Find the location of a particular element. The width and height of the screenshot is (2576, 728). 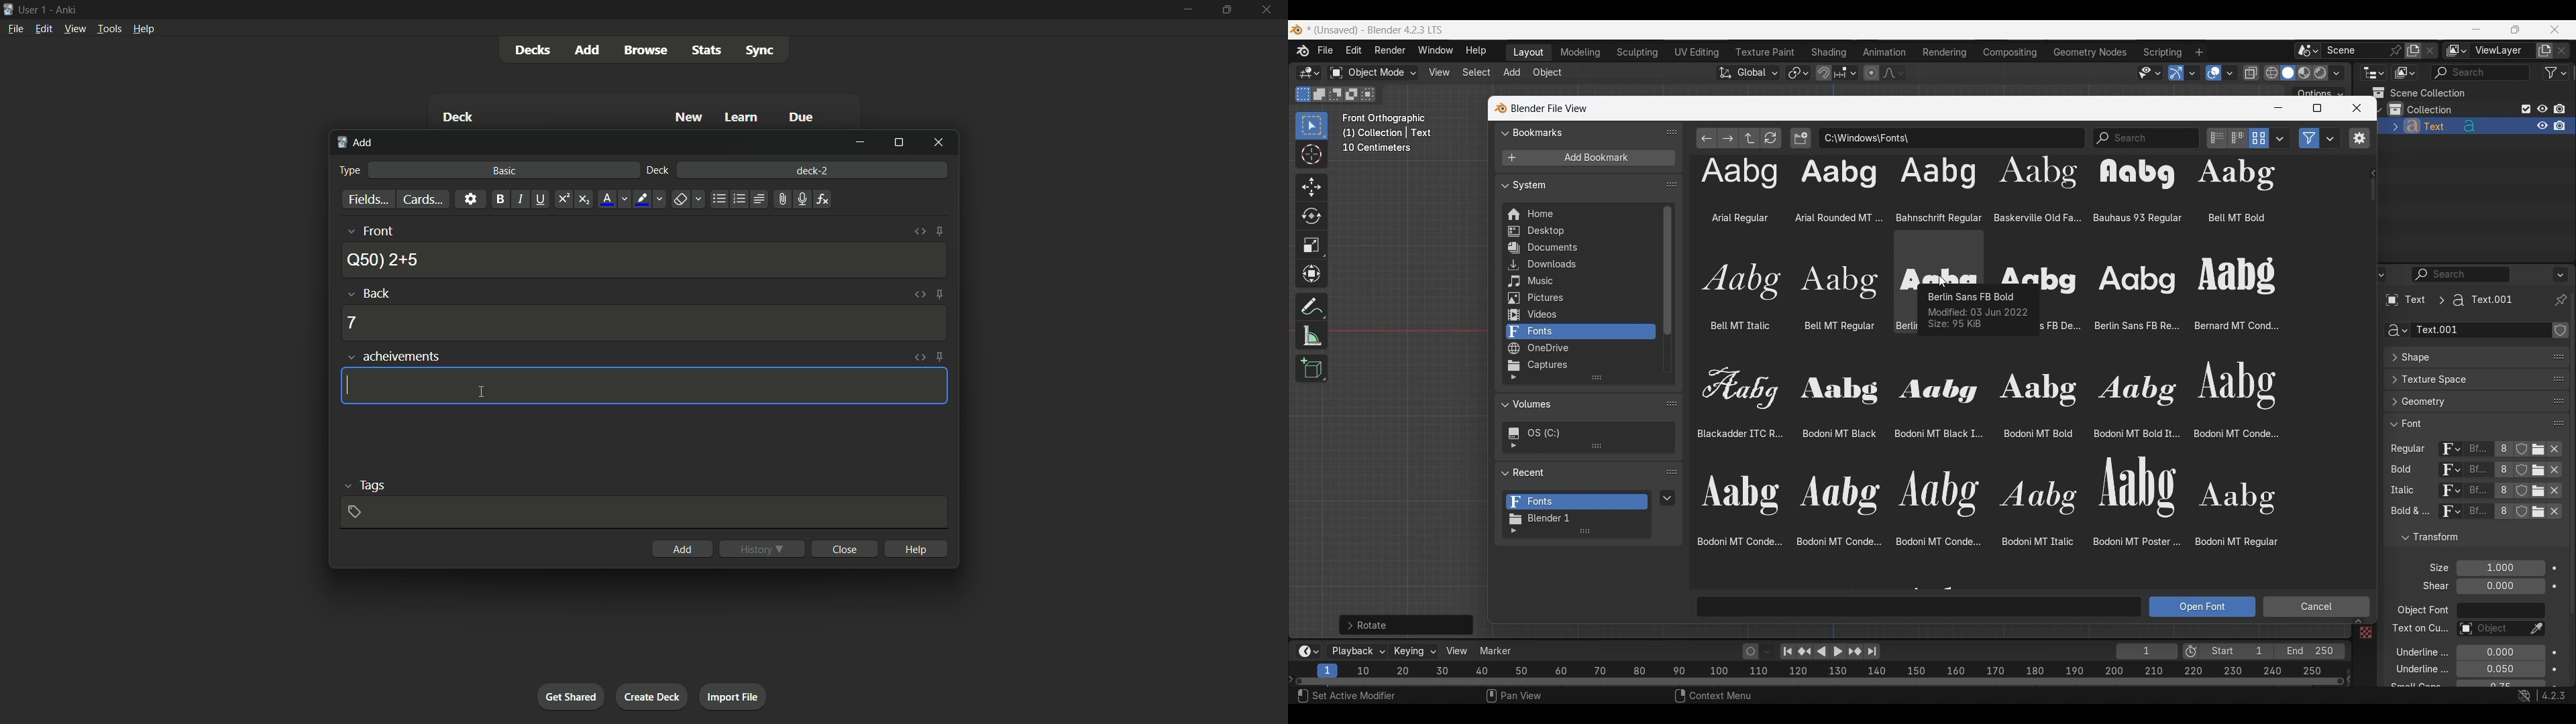

settings is located at coordinates (472, 199).